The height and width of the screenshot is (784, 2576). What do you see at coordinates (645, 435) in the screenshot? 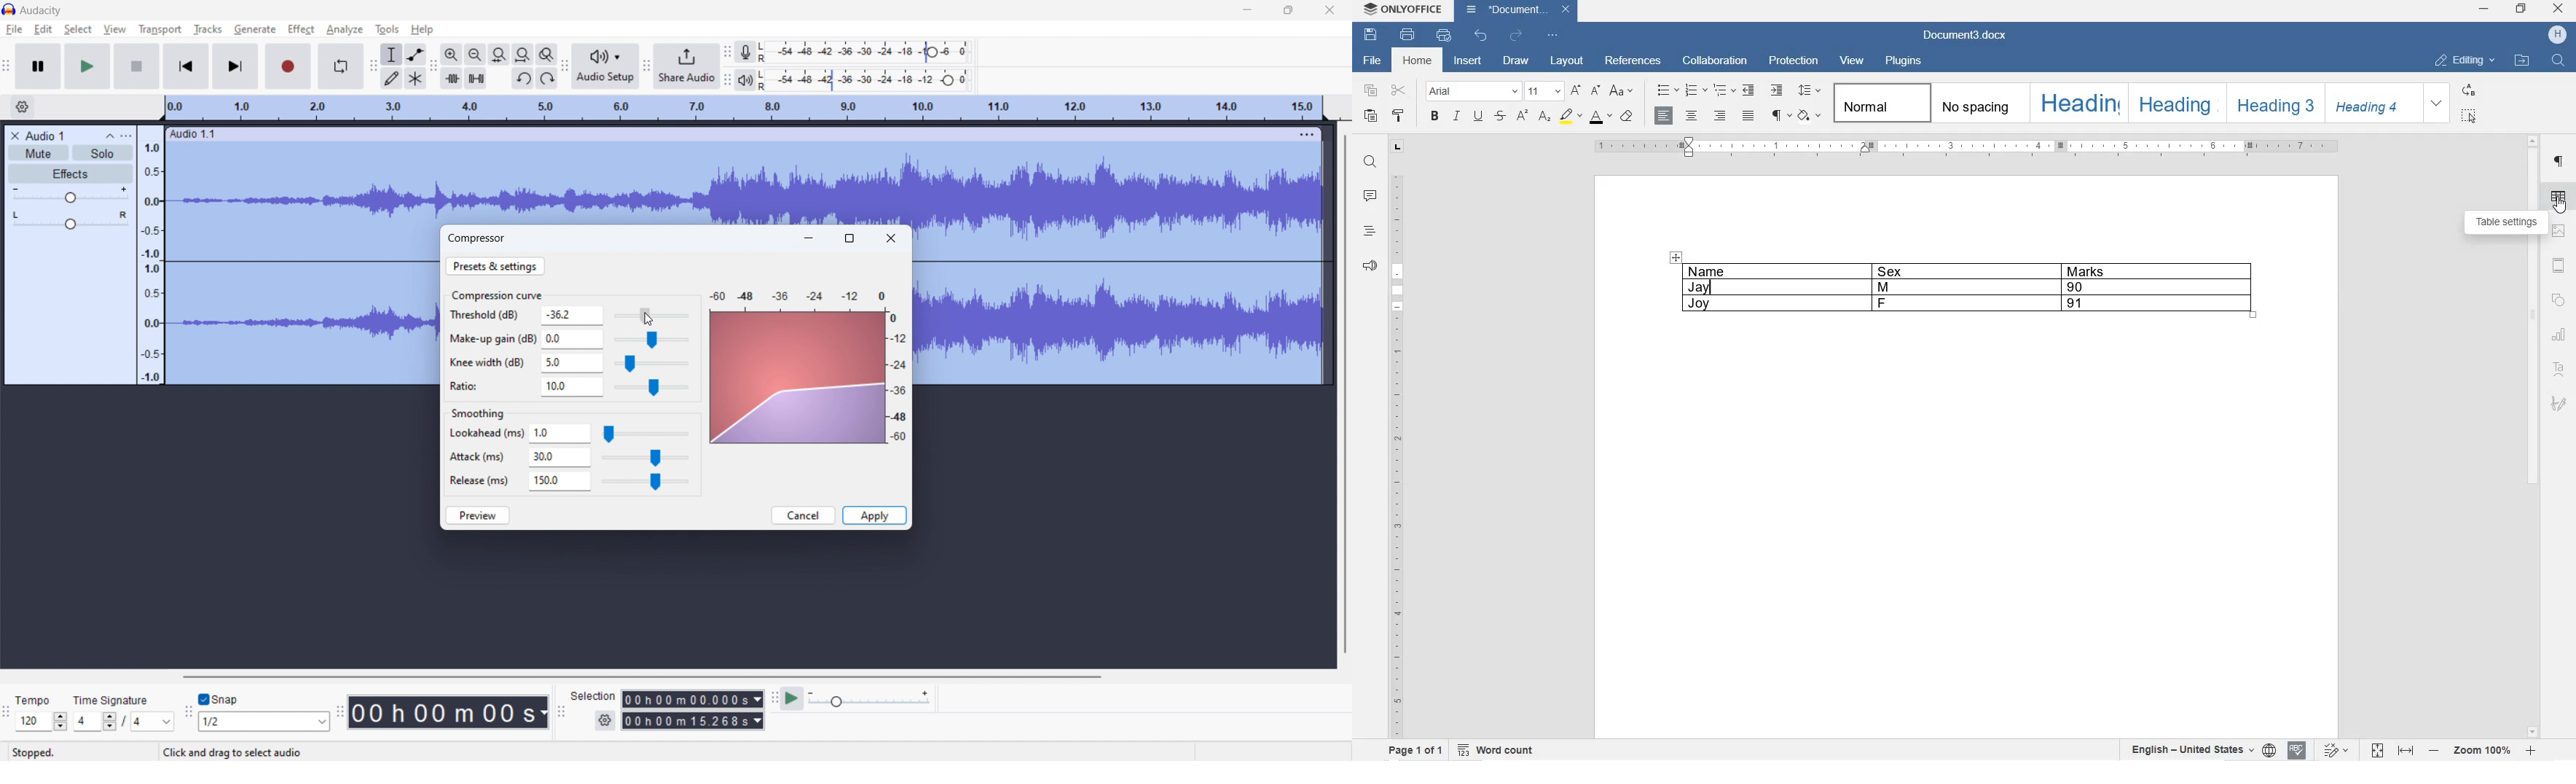
I see `lookahead slider` at bounding box center [645, 435].